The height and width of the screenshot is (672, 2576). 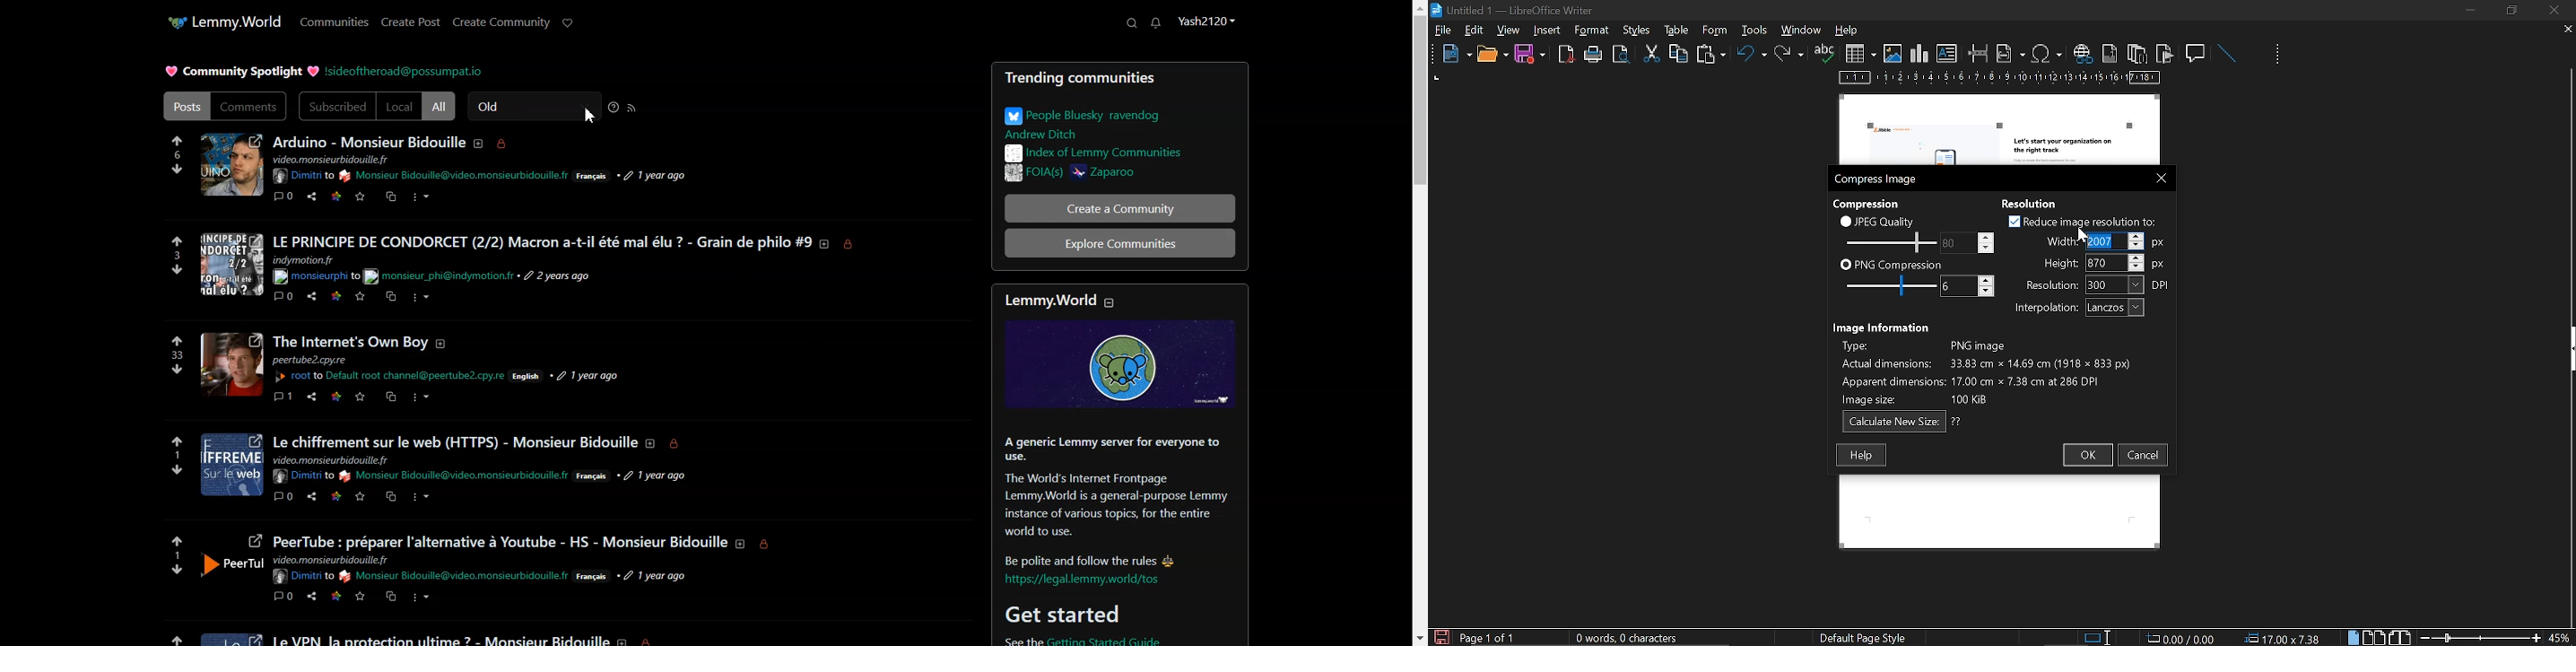 I want to click on single page view, so click(x=2355, y=637).